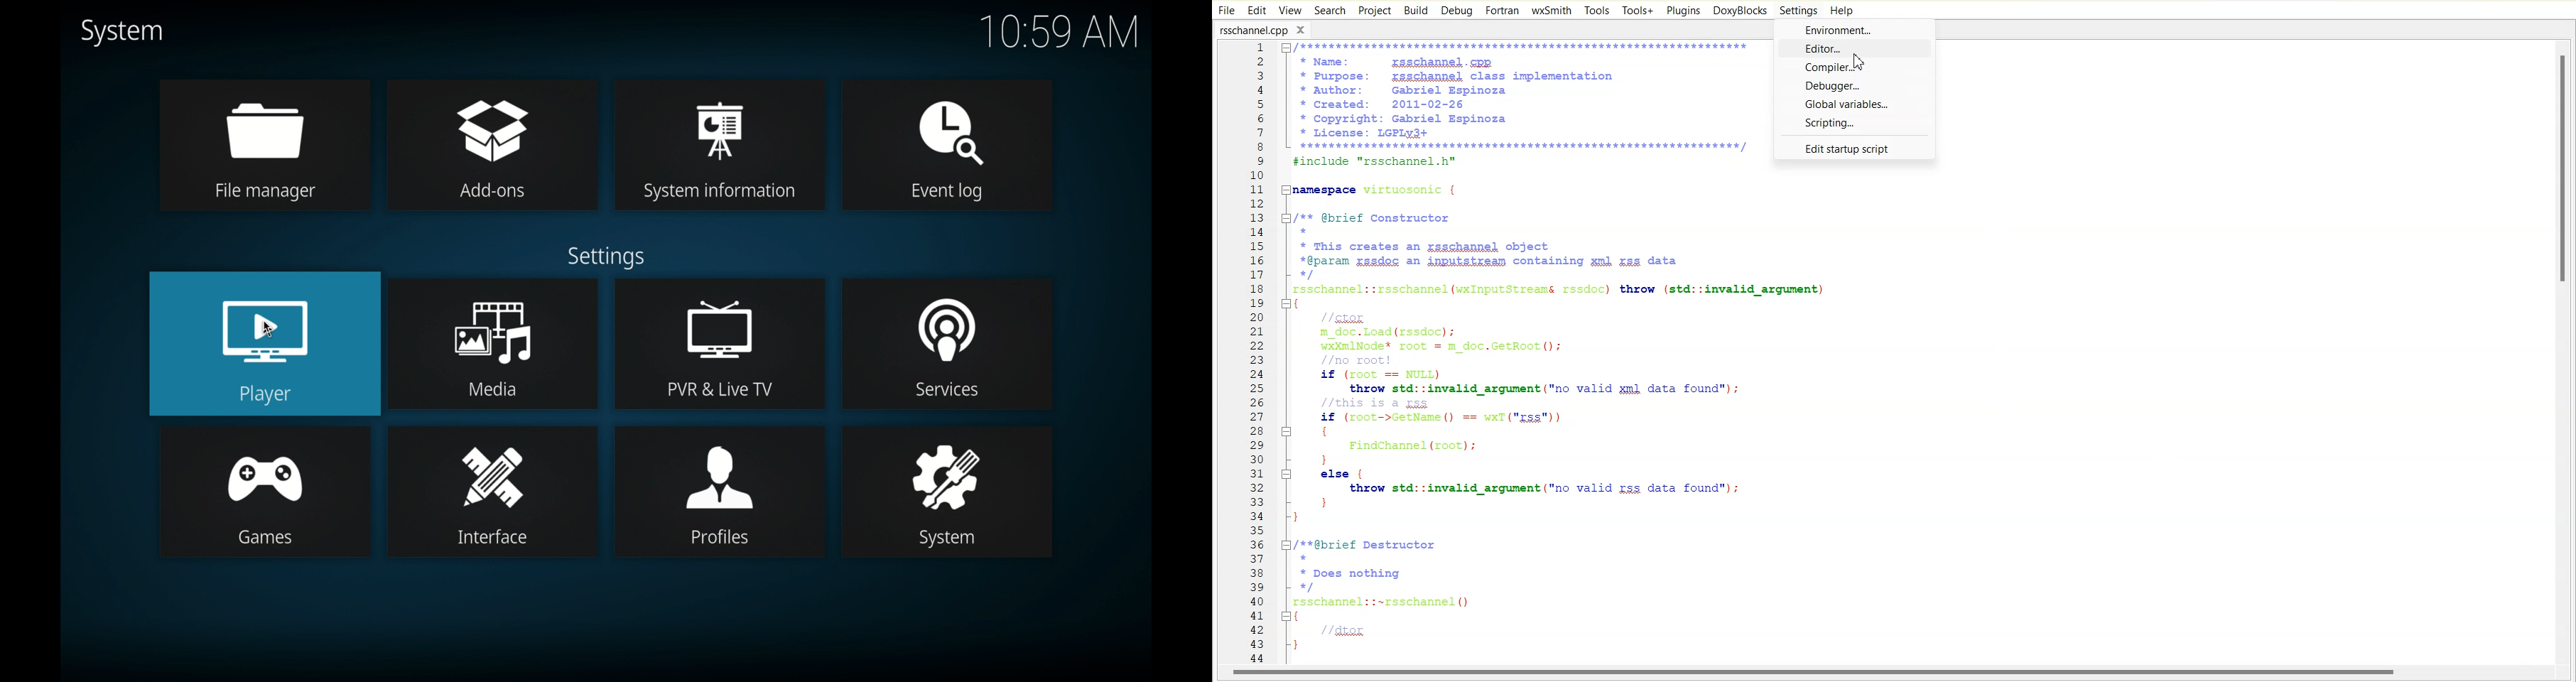 This screenshot has width=2576, height=700. Describe the element at coordinates (1853, 67) in the screenshot. I see `Compiler` at that location.